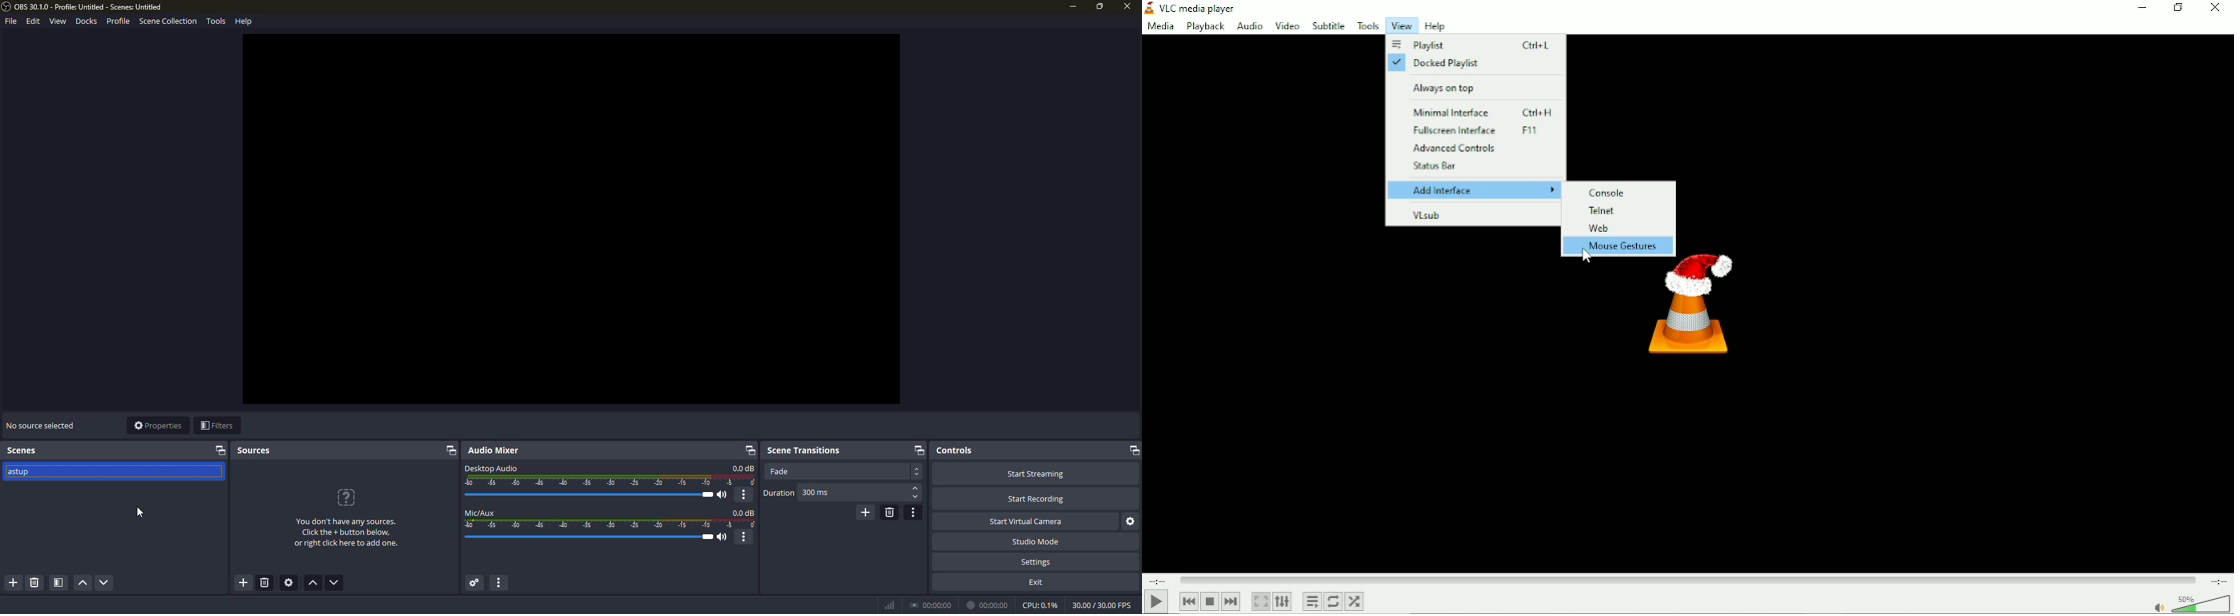 The width and height of the screenshot is (2240, 616). Describe the element at coordinates (1029, 521) in the screenshot. I see `start virtual camera` at that location.